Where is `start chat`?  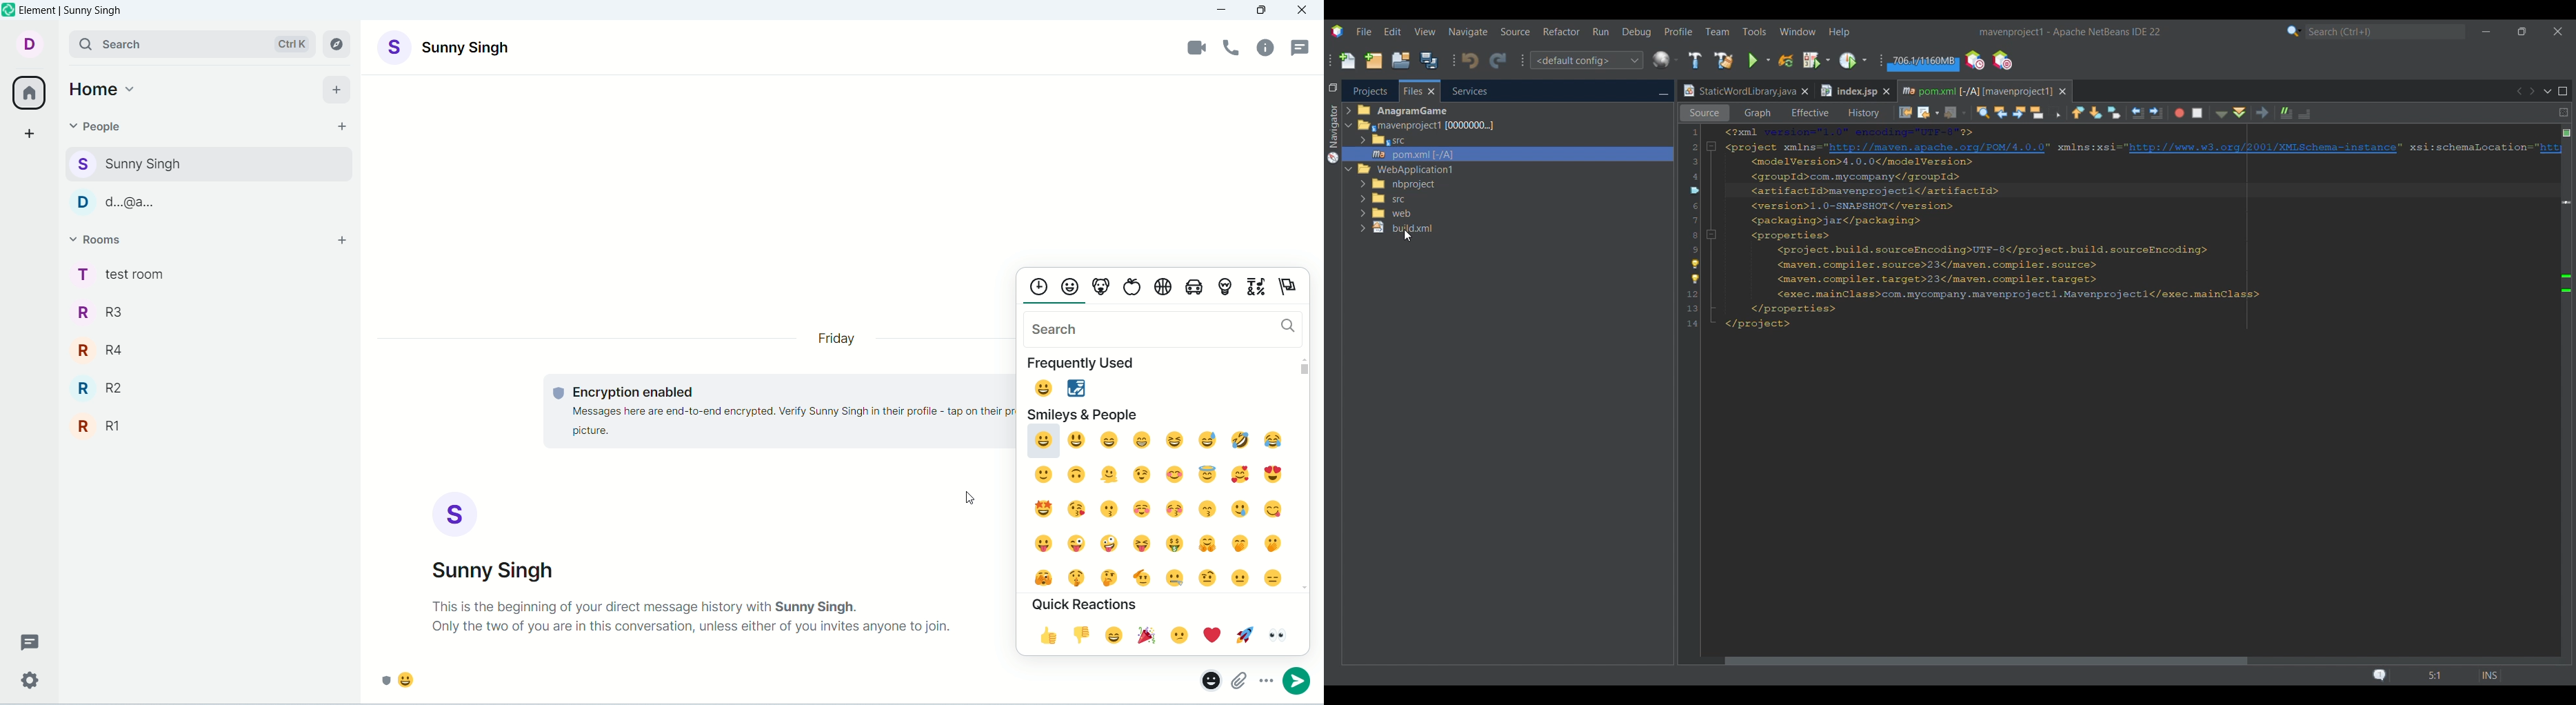
start chat is located at coordinates (339, 126).